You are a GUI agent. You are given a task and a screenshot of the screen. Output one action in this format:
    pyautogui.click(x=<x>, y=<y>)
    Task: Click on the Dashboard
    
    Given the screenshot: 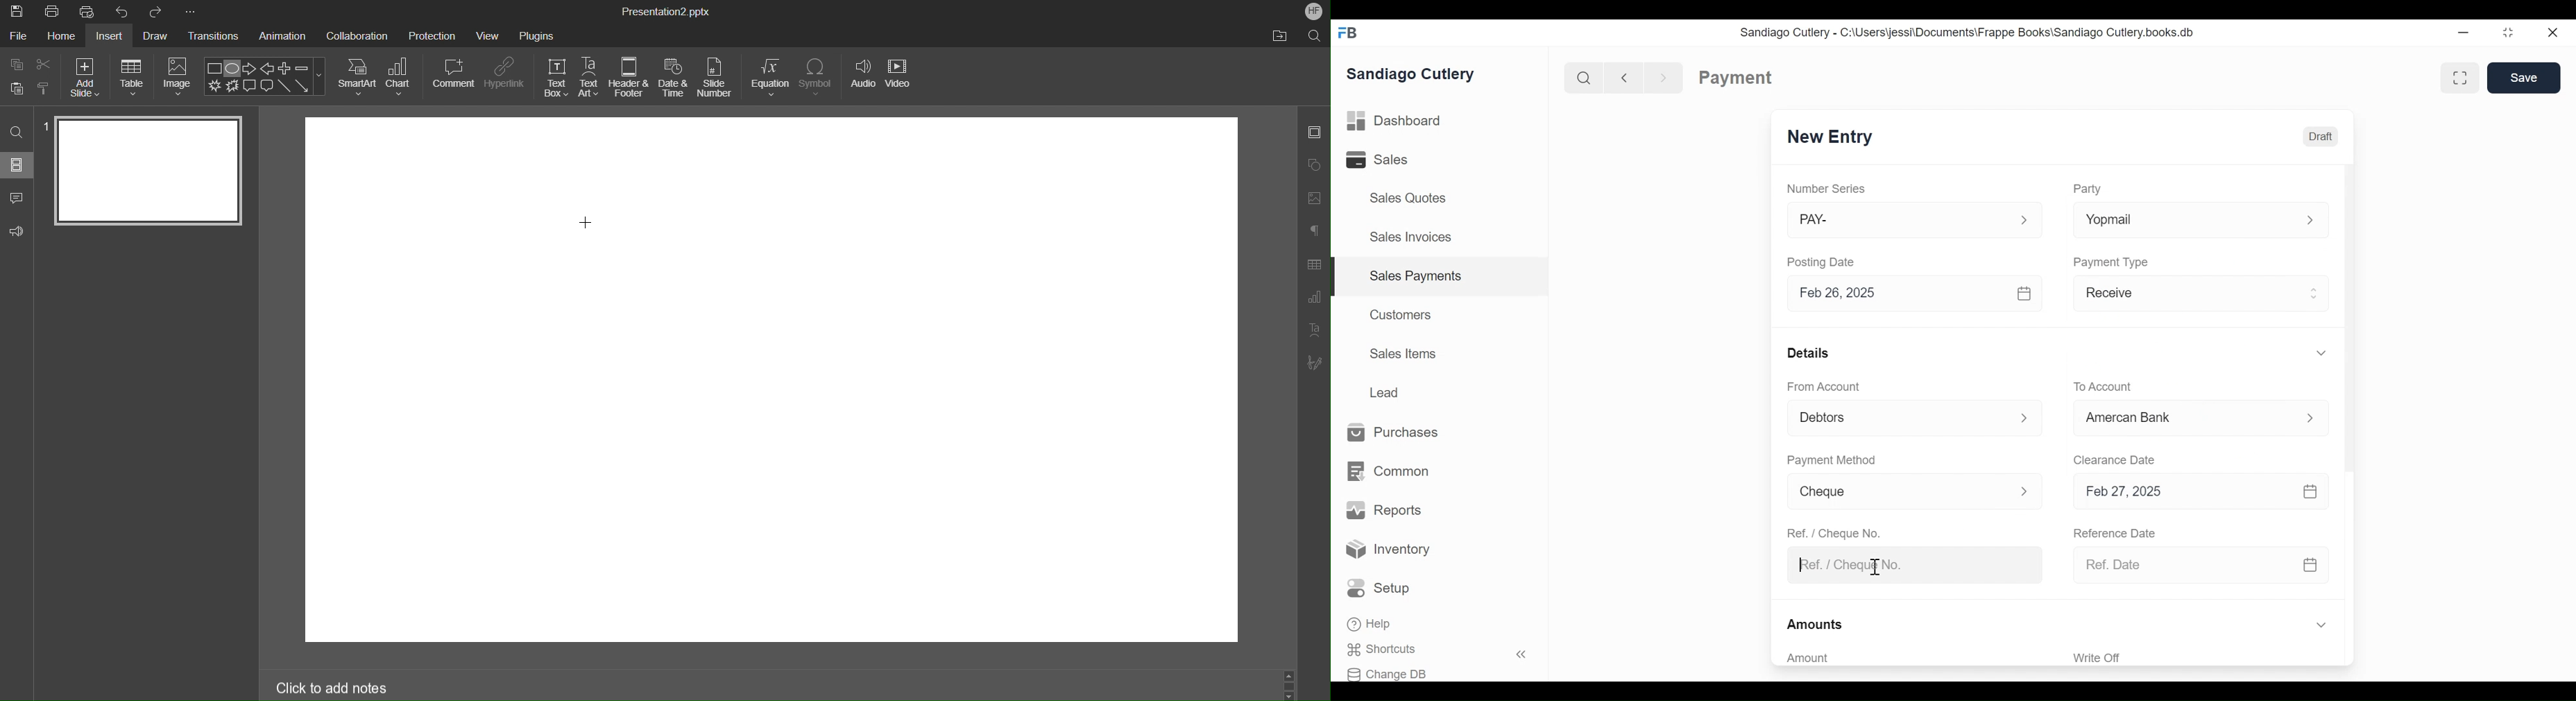 What is the action you would take?
    pyautogui.click(x=1394, y=121)
    